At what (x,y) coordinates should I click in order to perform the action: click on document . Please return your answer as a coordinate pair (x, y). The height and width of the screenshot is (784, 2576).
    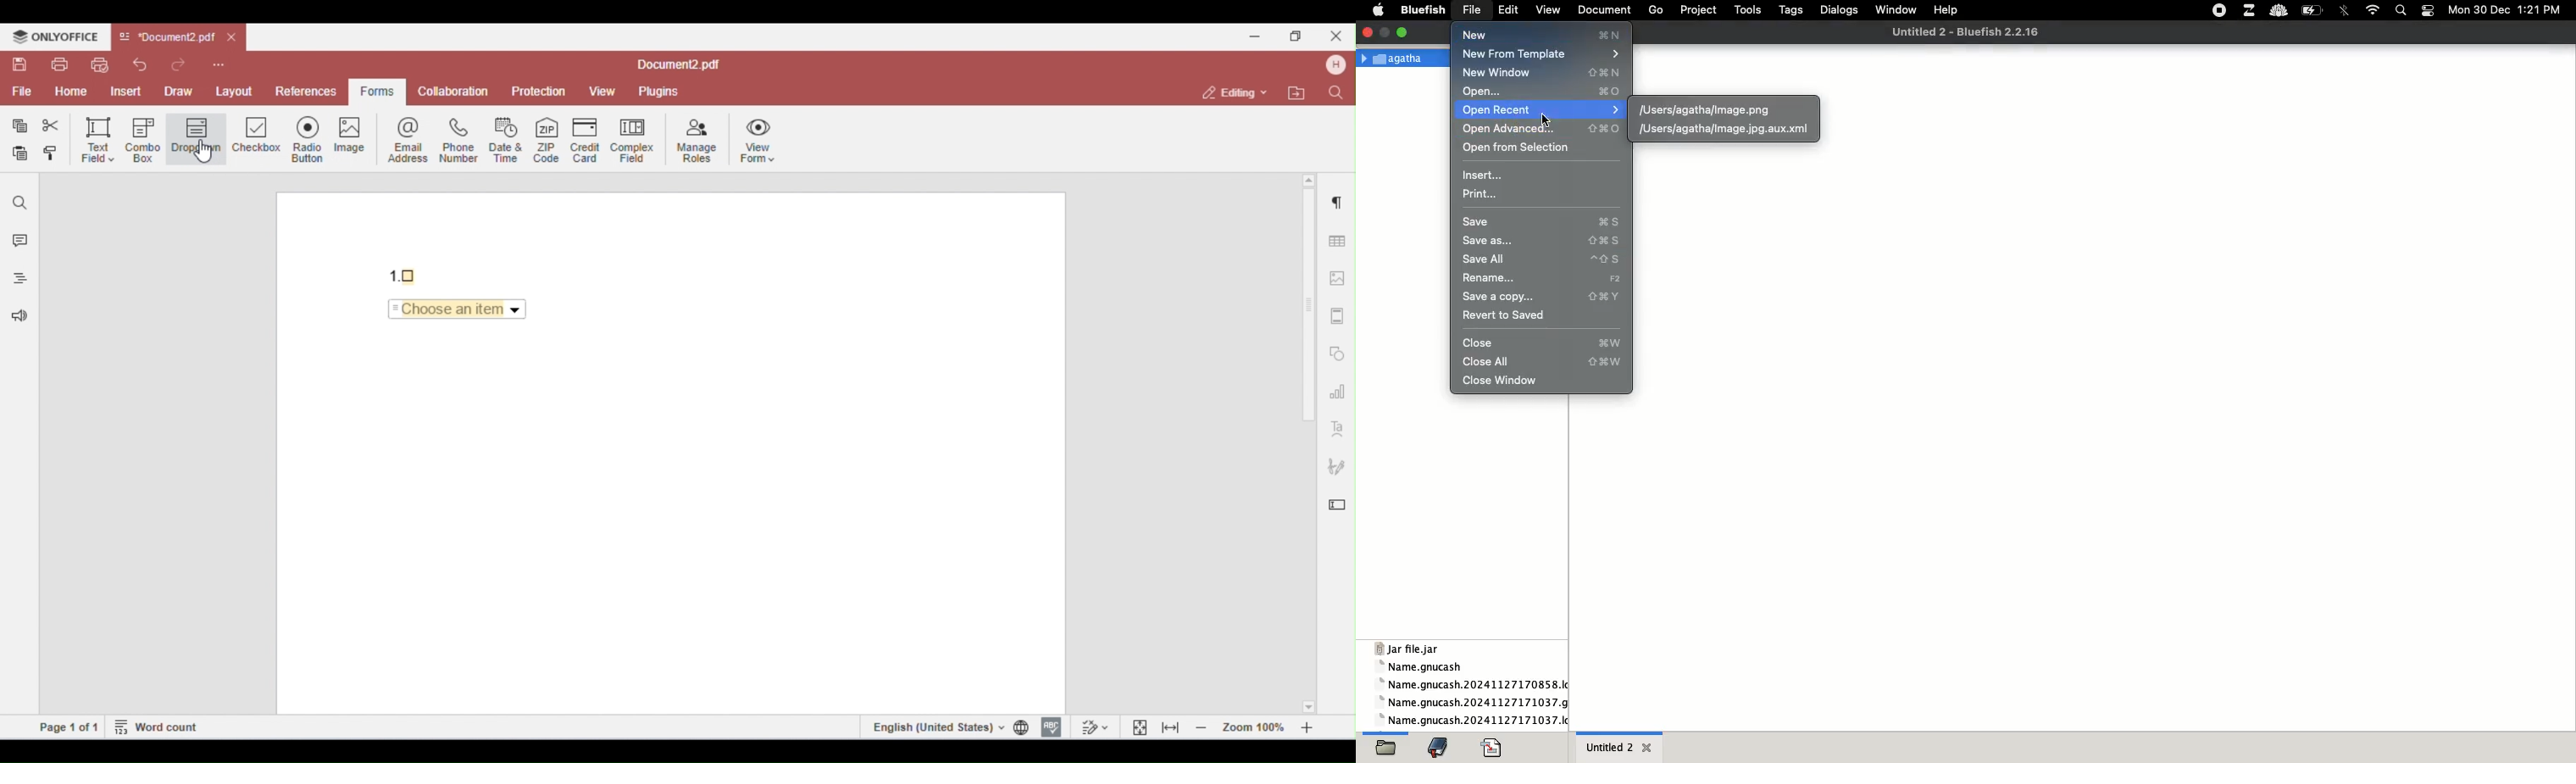
    Looking at the image, I should click on (1609, 10).